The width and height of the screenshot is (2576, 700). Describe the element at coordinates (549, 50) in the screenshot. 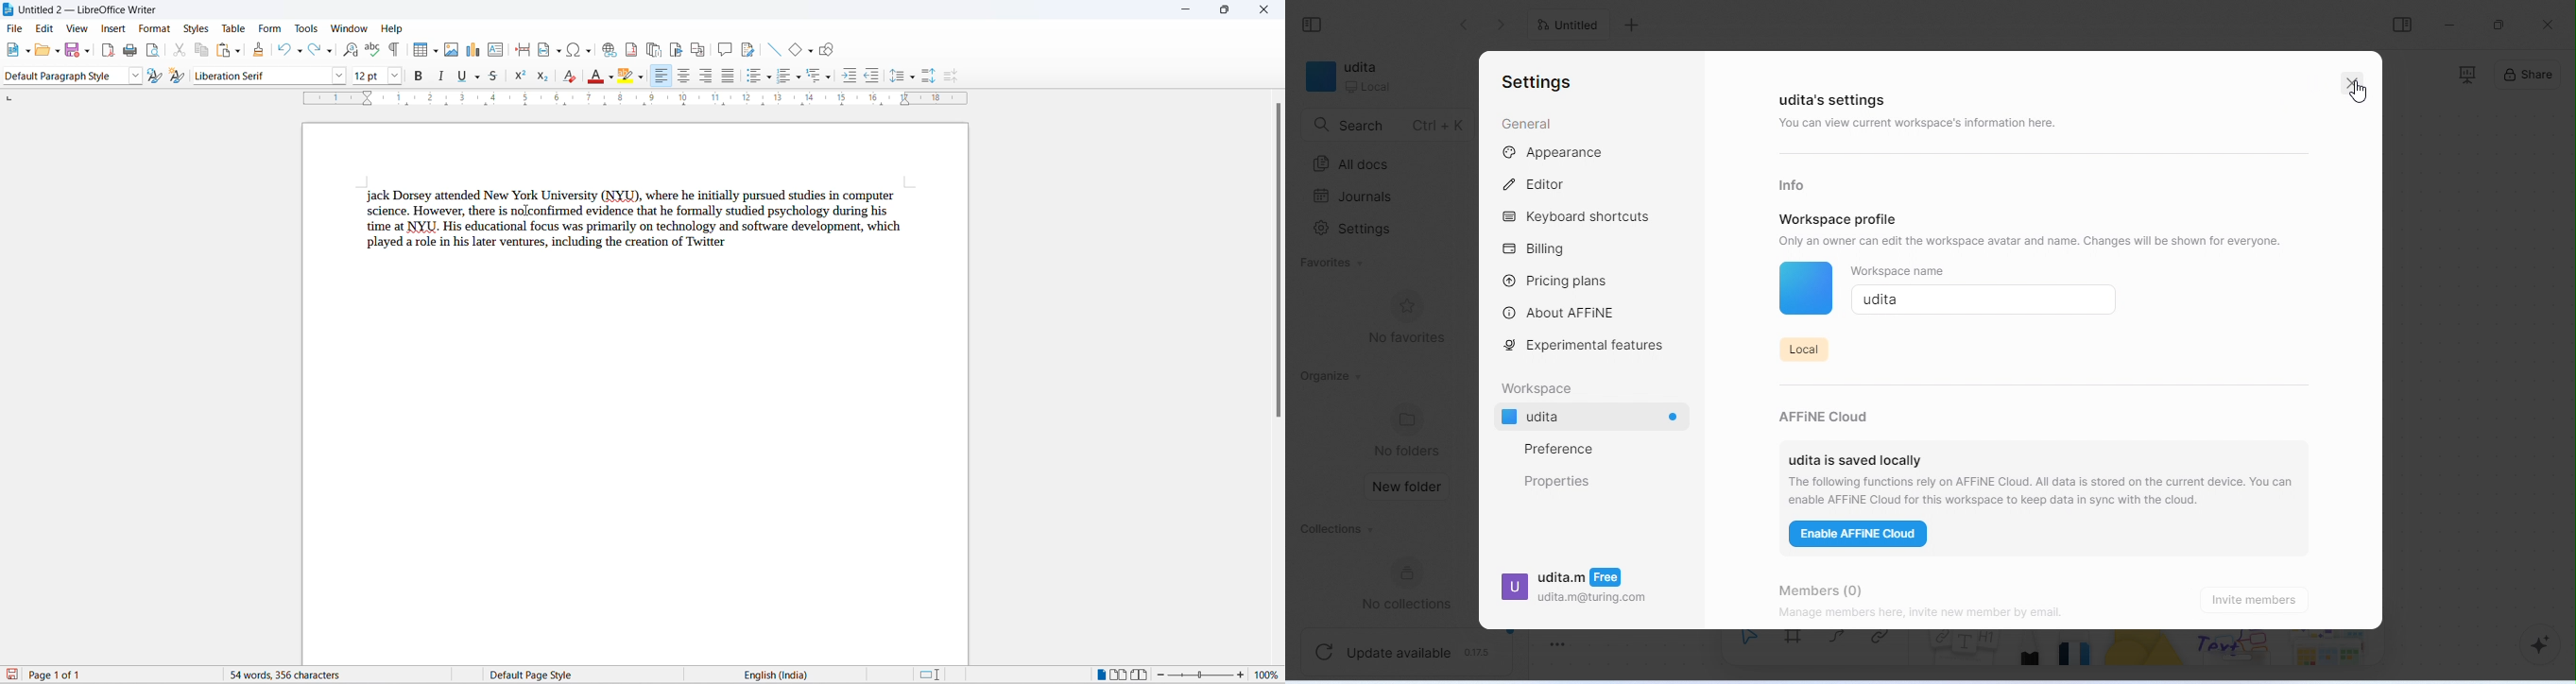

I see `insert filed` at that location.